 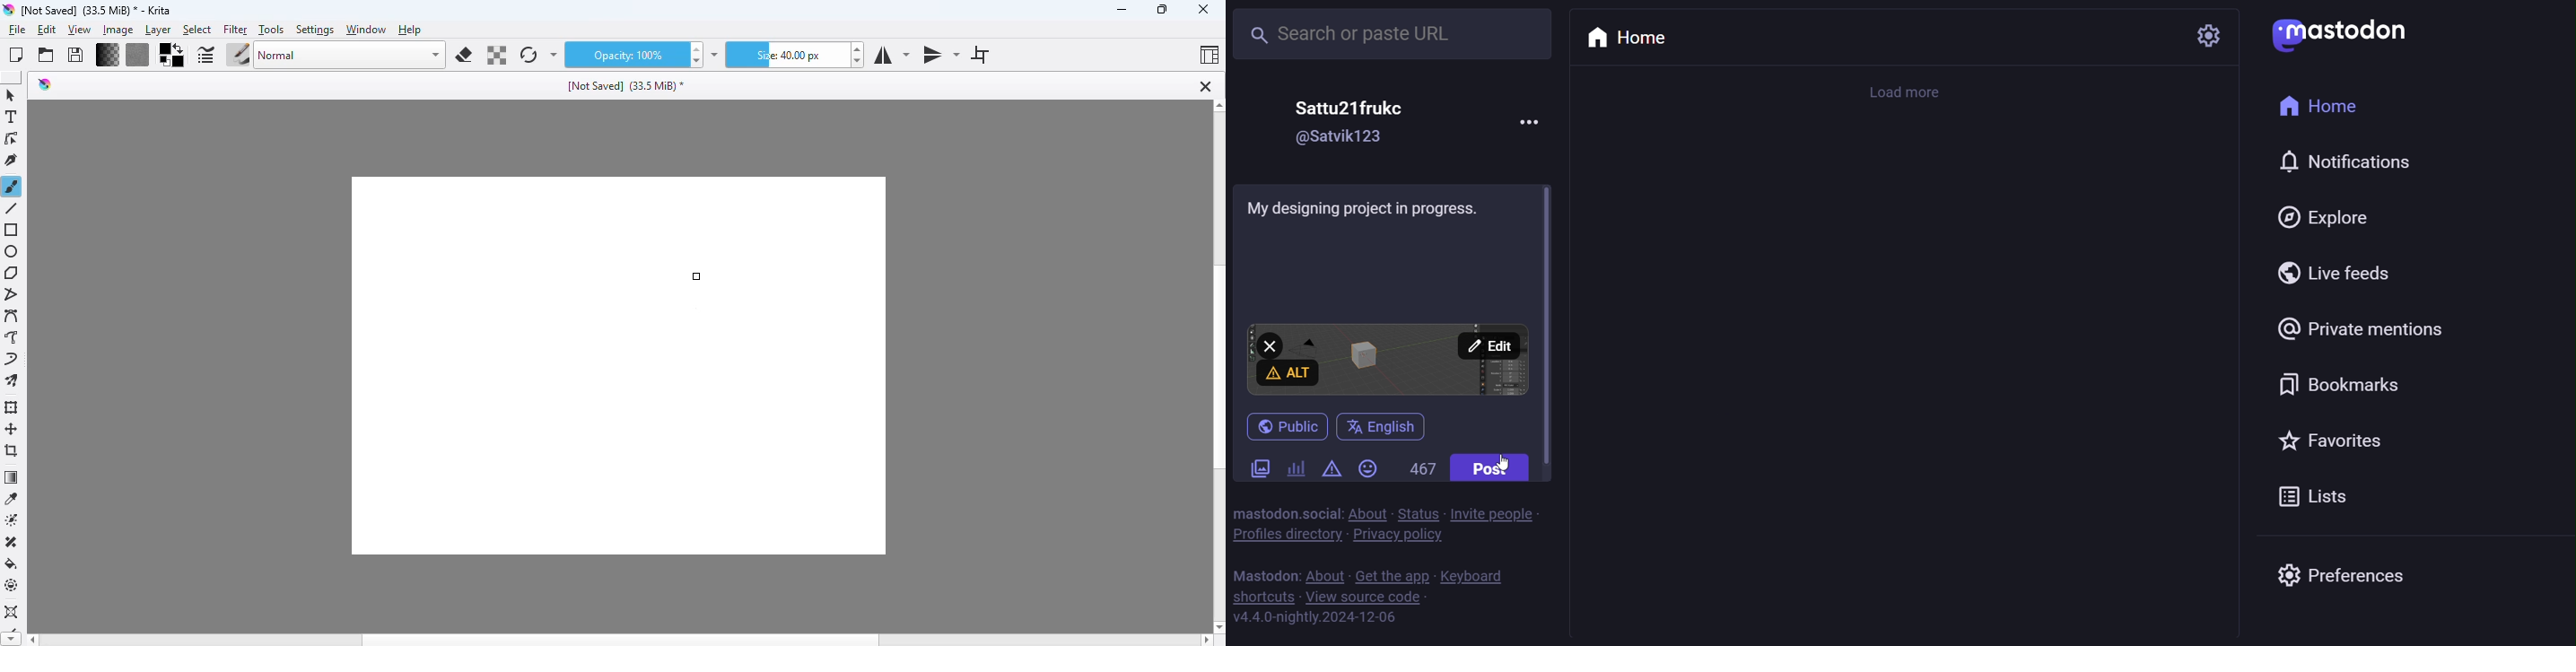 I want to click on draw a gradient, so click(x=12, y=477).